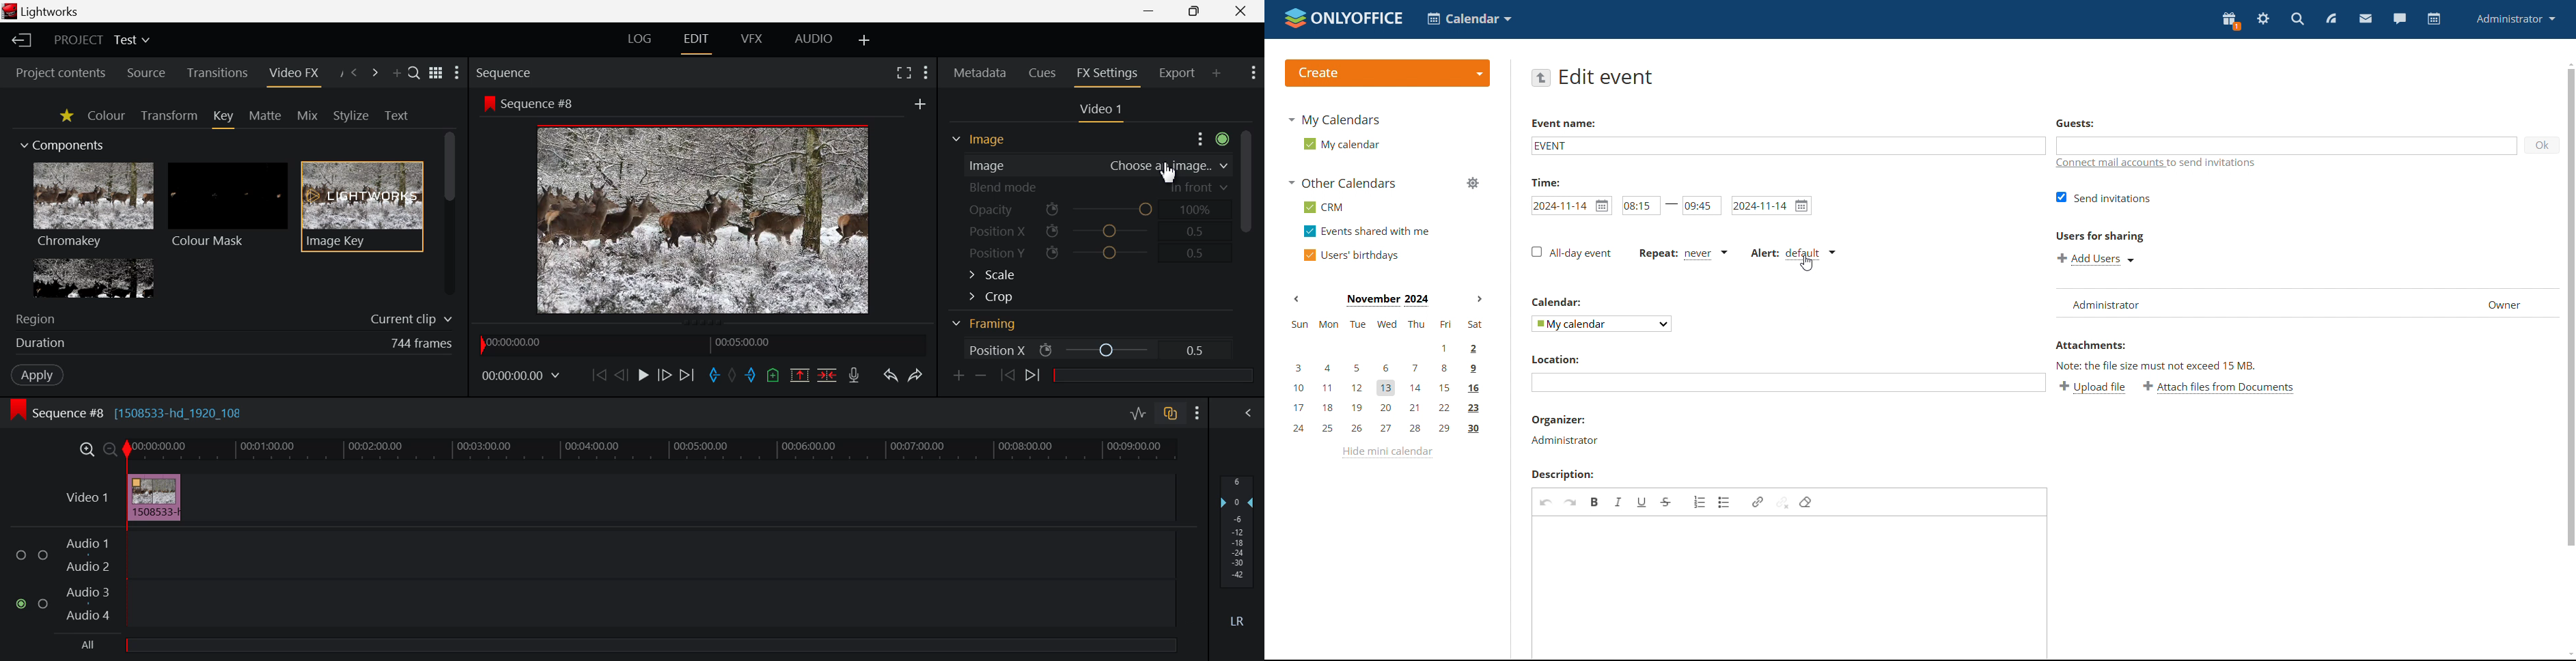 The width and height of the screenshot is (2576, 672). What do you see at coordinates (267, 117) in the screenshot?
I see `Matte` at bounding box center [267, 117].